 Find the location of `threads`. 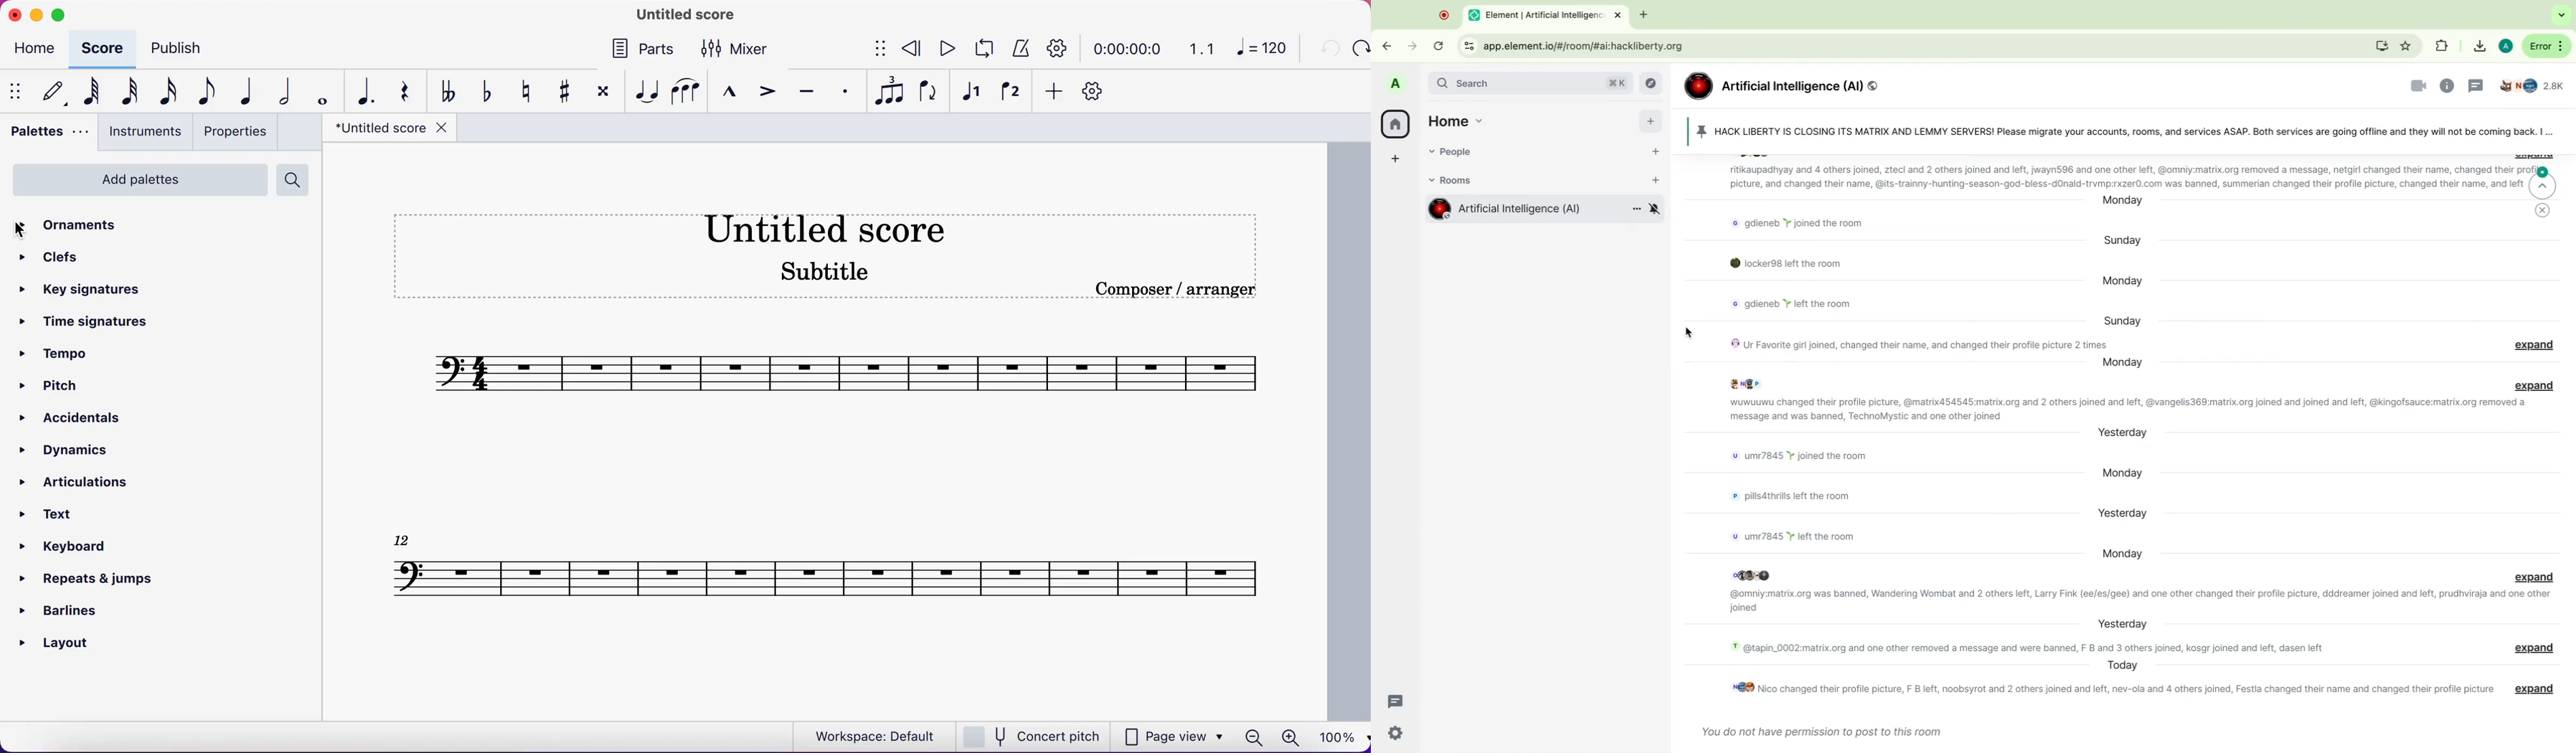

threads is located at coordinates (2477, 85).